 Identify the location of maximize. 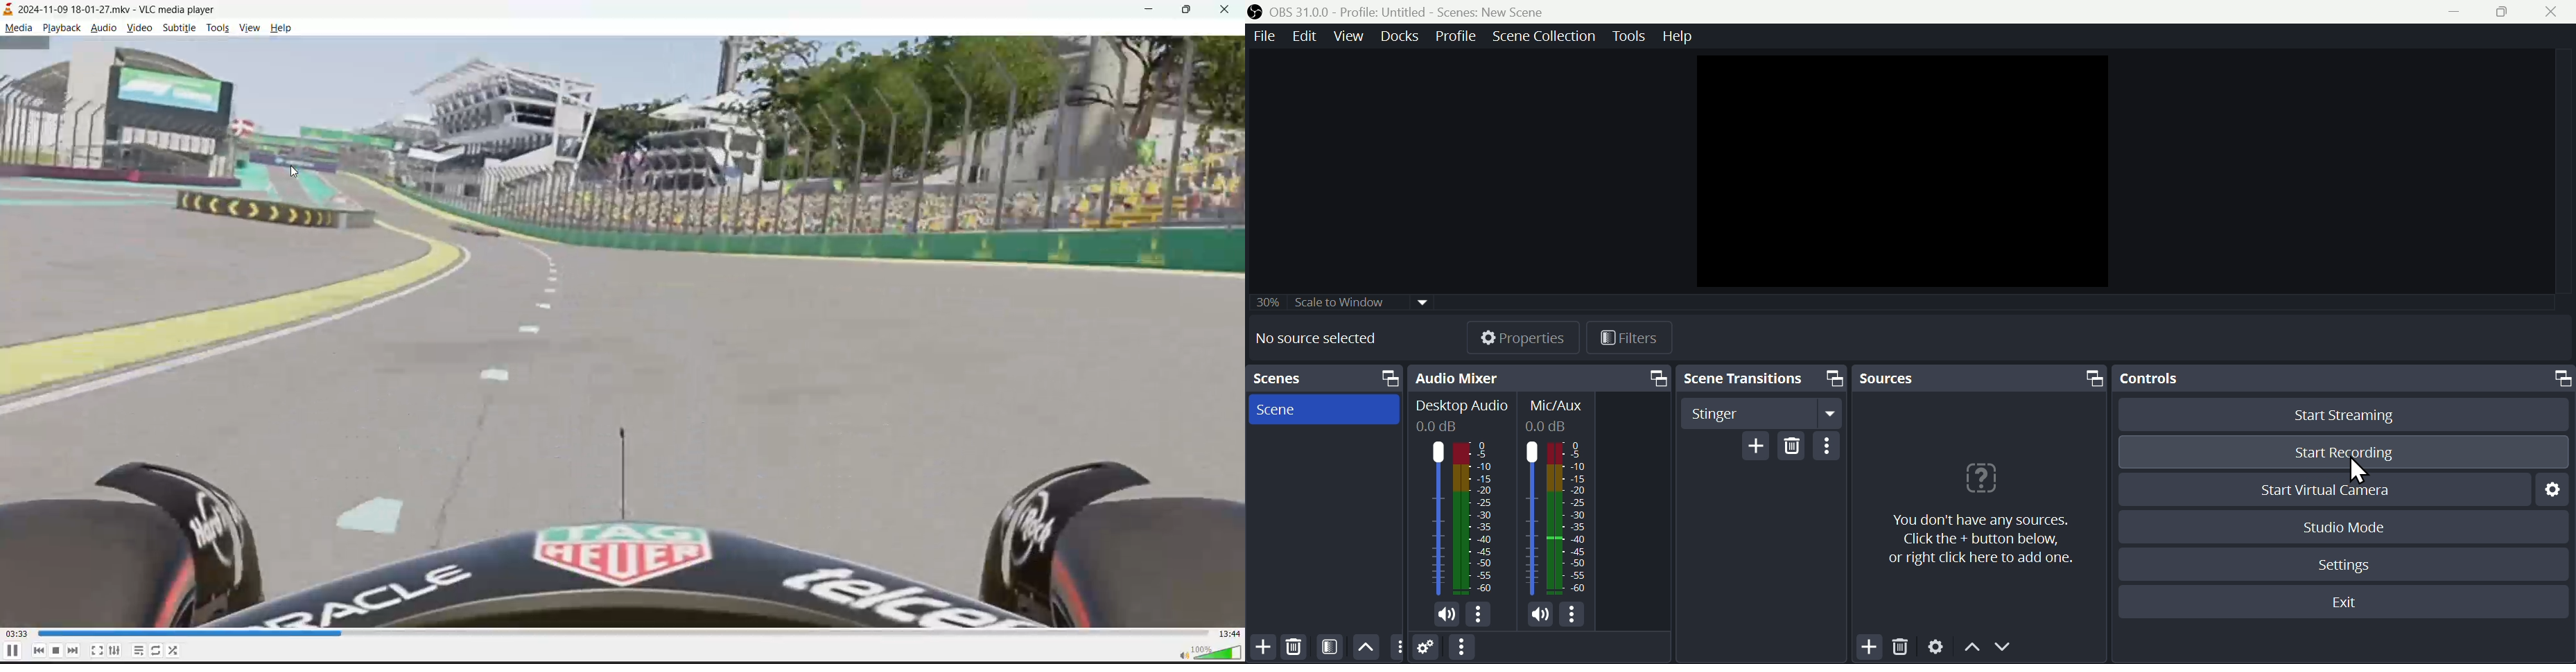
(2095, 378).